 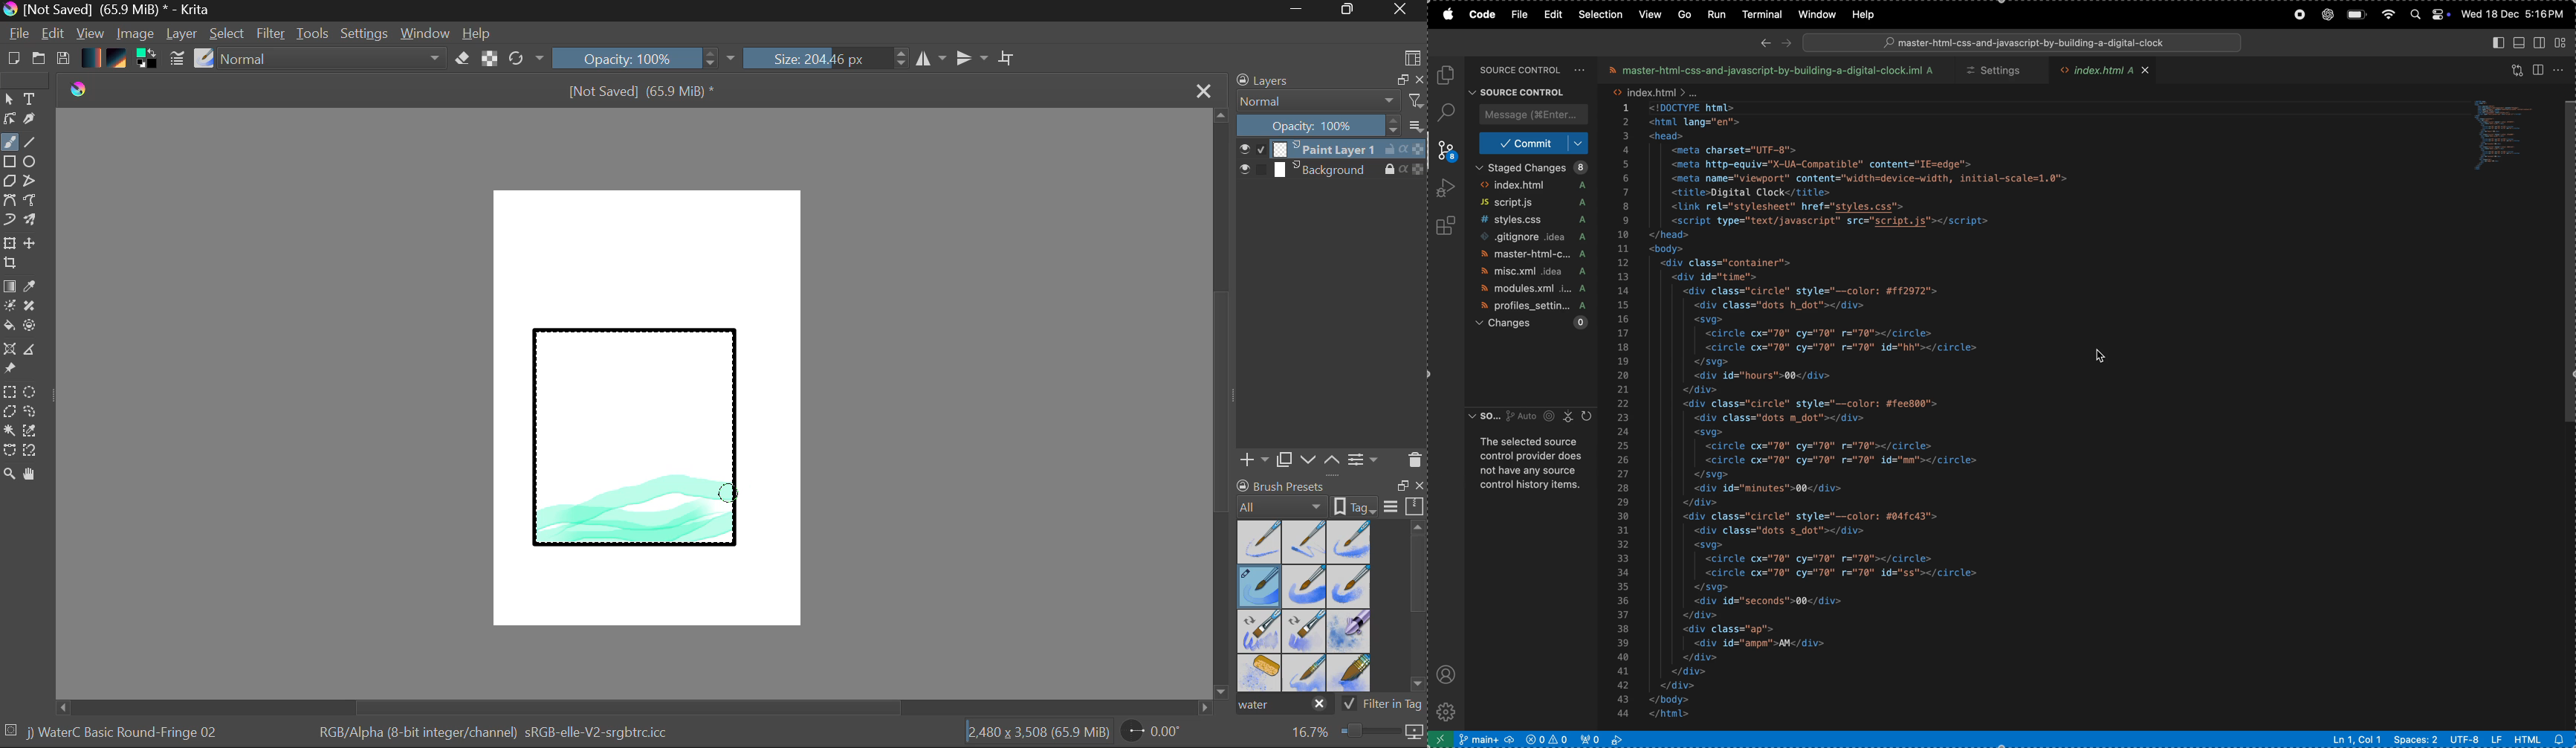 What do you see at coordinates (91, 33) in the screenshot?
I see `View` at bounding box center [91, 33].